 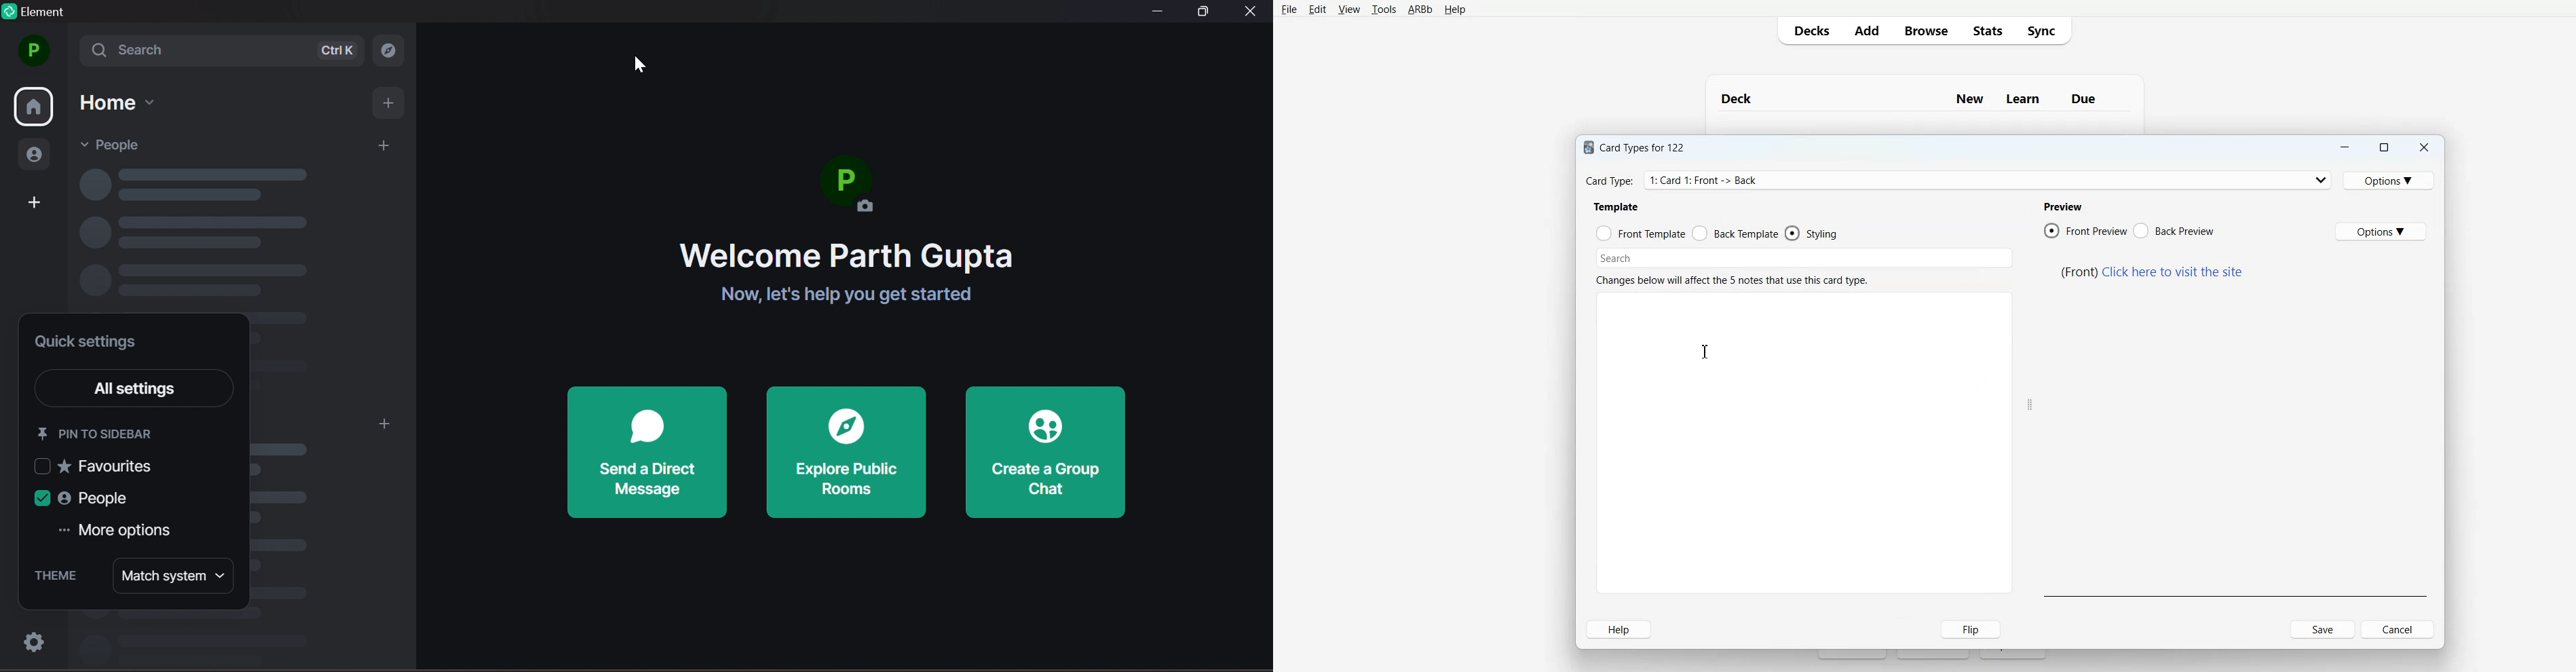 I want to click on THEME, so click(x=54, y=576).